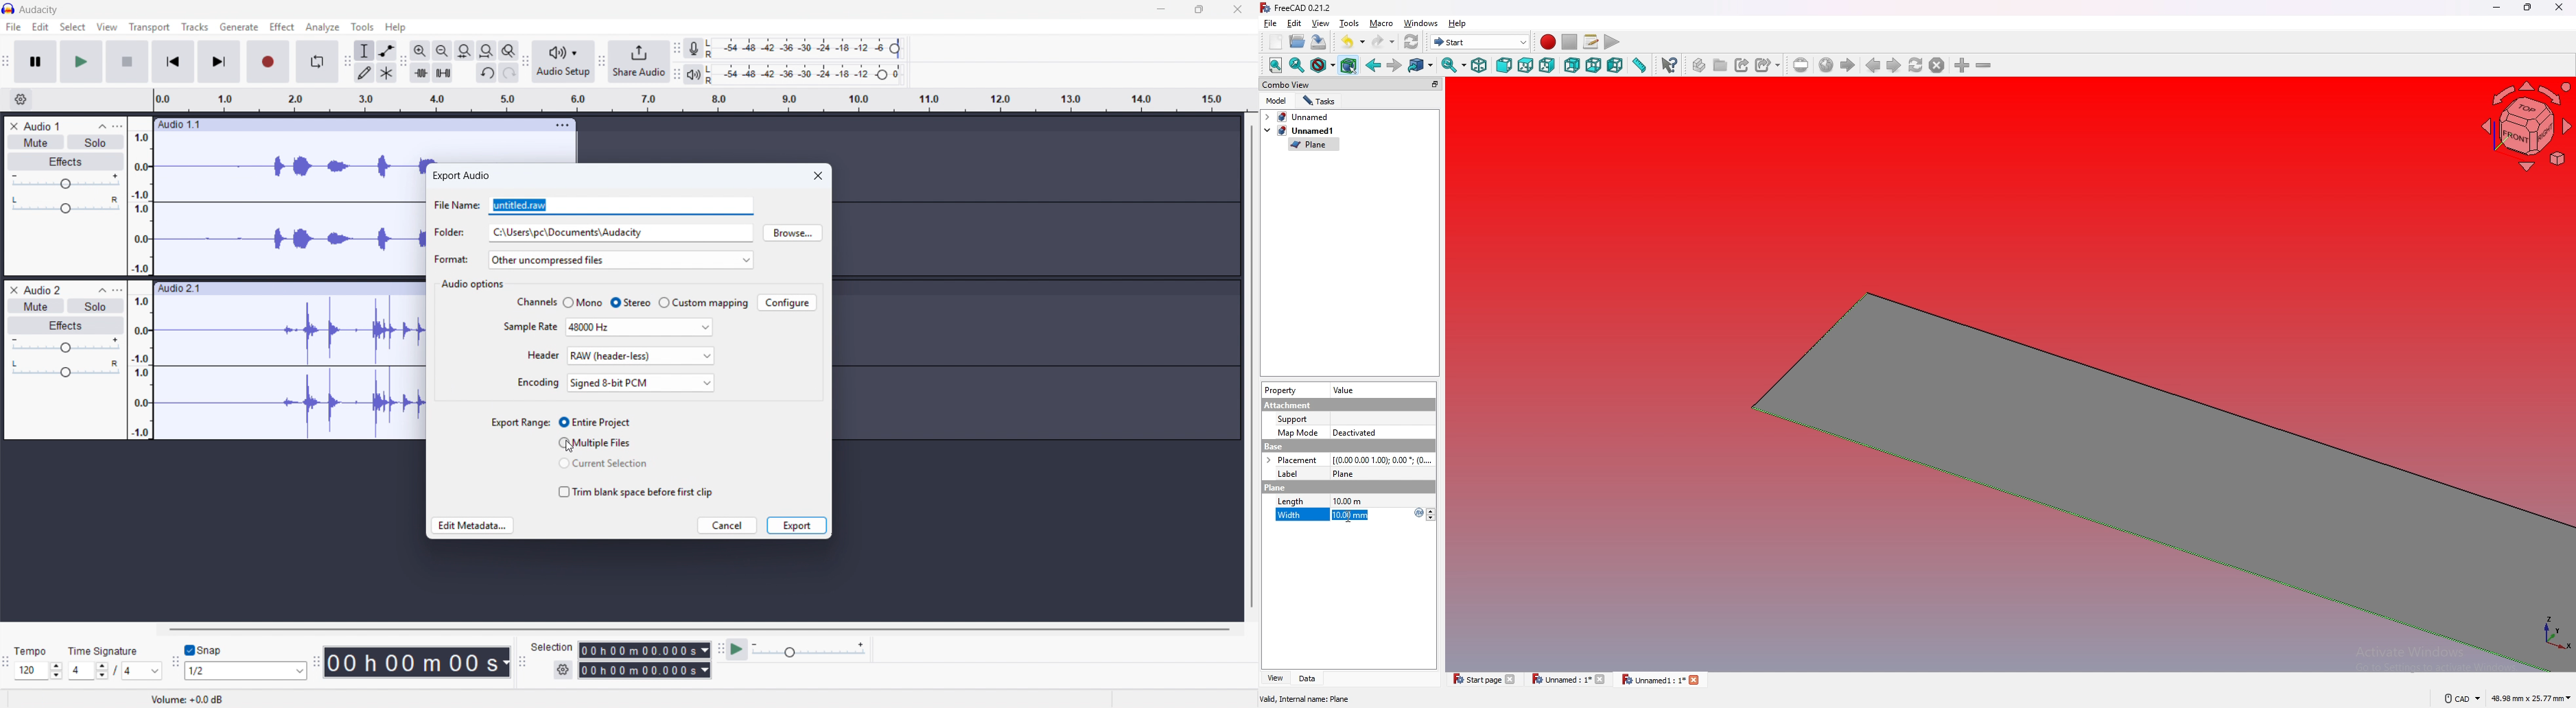 This screenshot has width=2576, height=728. What do you see at coordinates (1744, 65) in the screenshot?
I see `create link` at bounding box center [1744, 65].